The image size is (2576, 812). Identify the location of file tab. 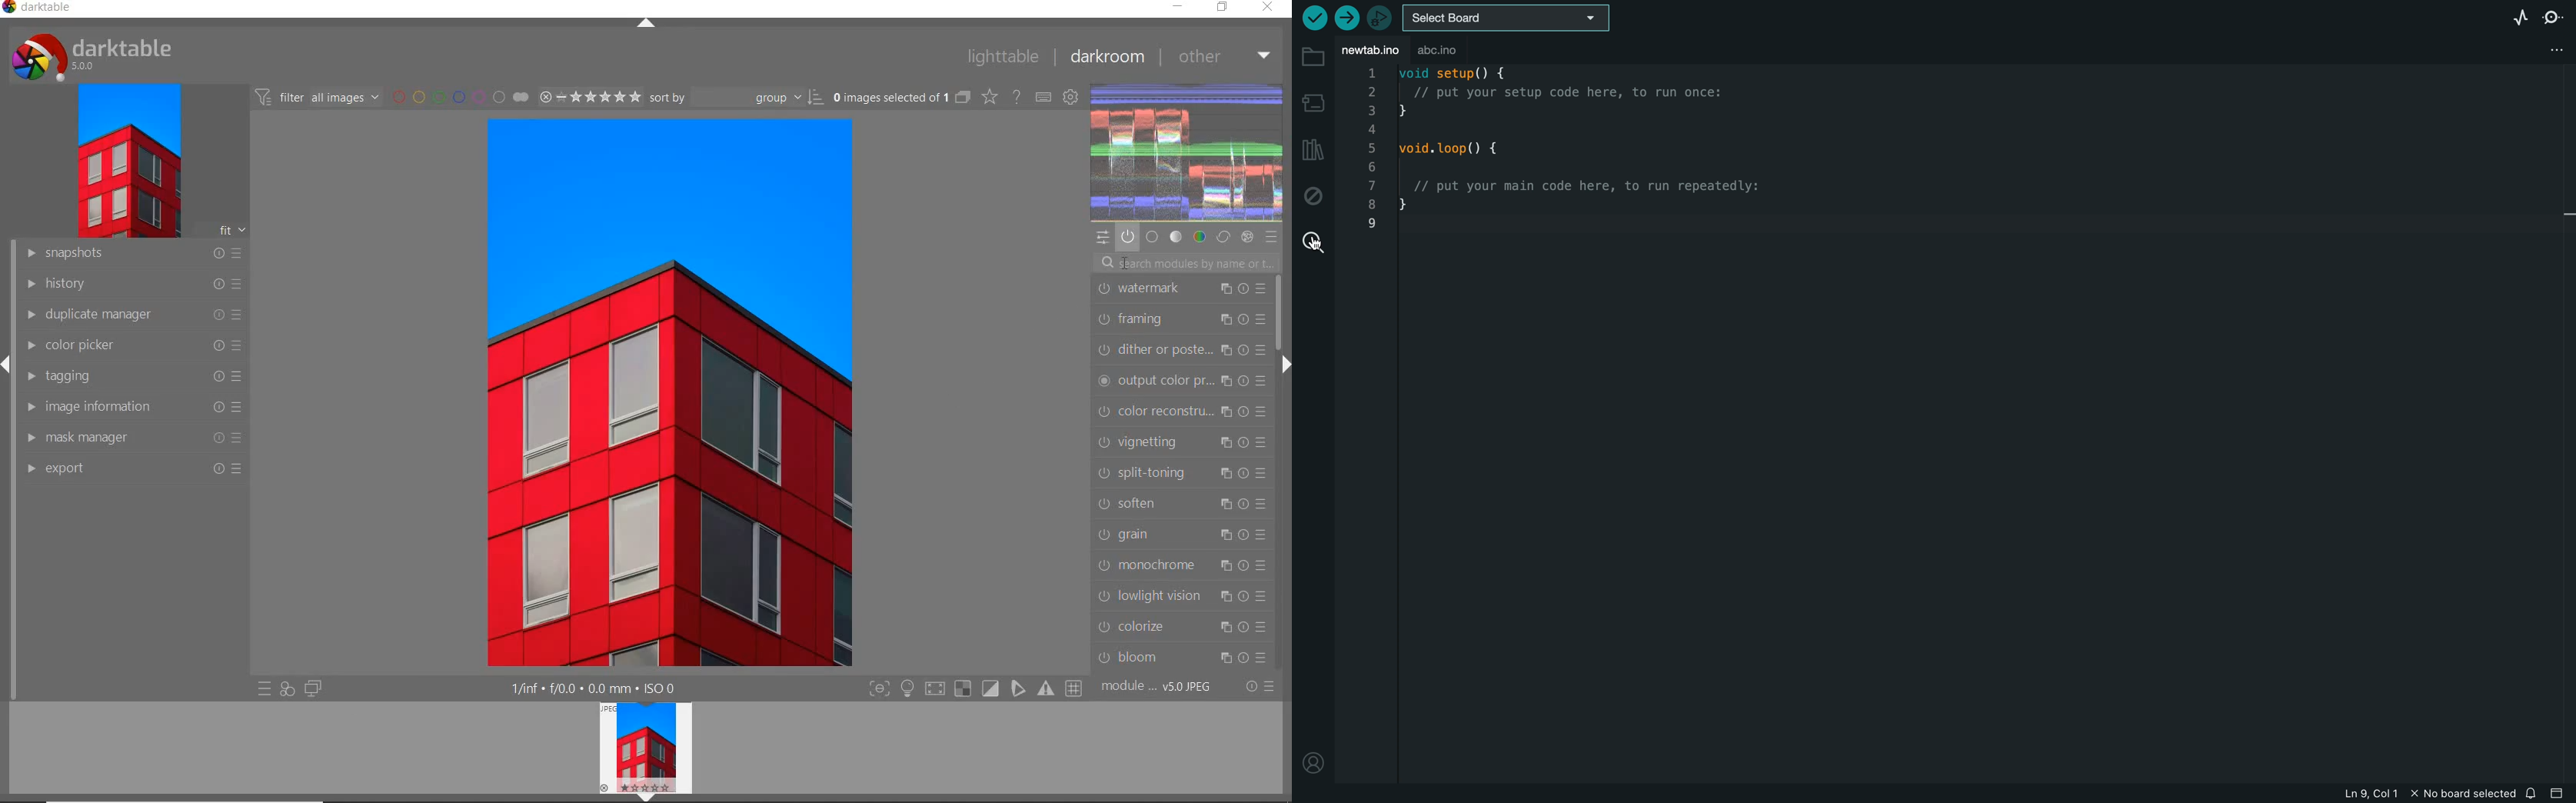
(1373, 51).